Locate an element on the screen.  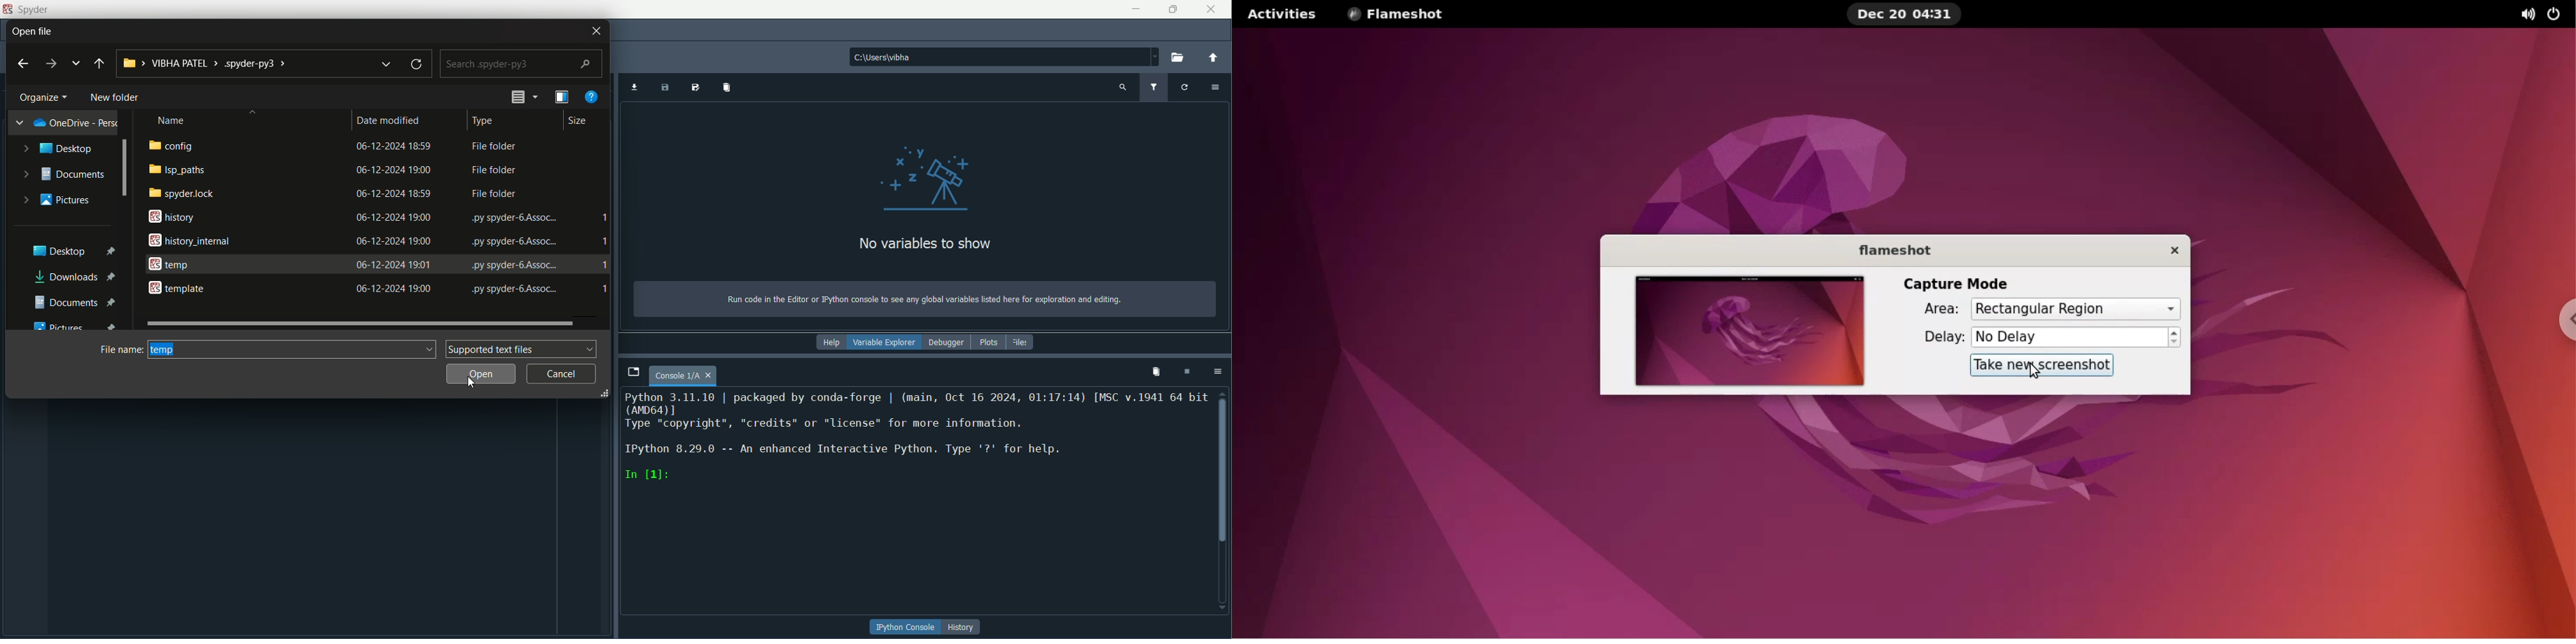
plots is located at coordinates (988, 343).